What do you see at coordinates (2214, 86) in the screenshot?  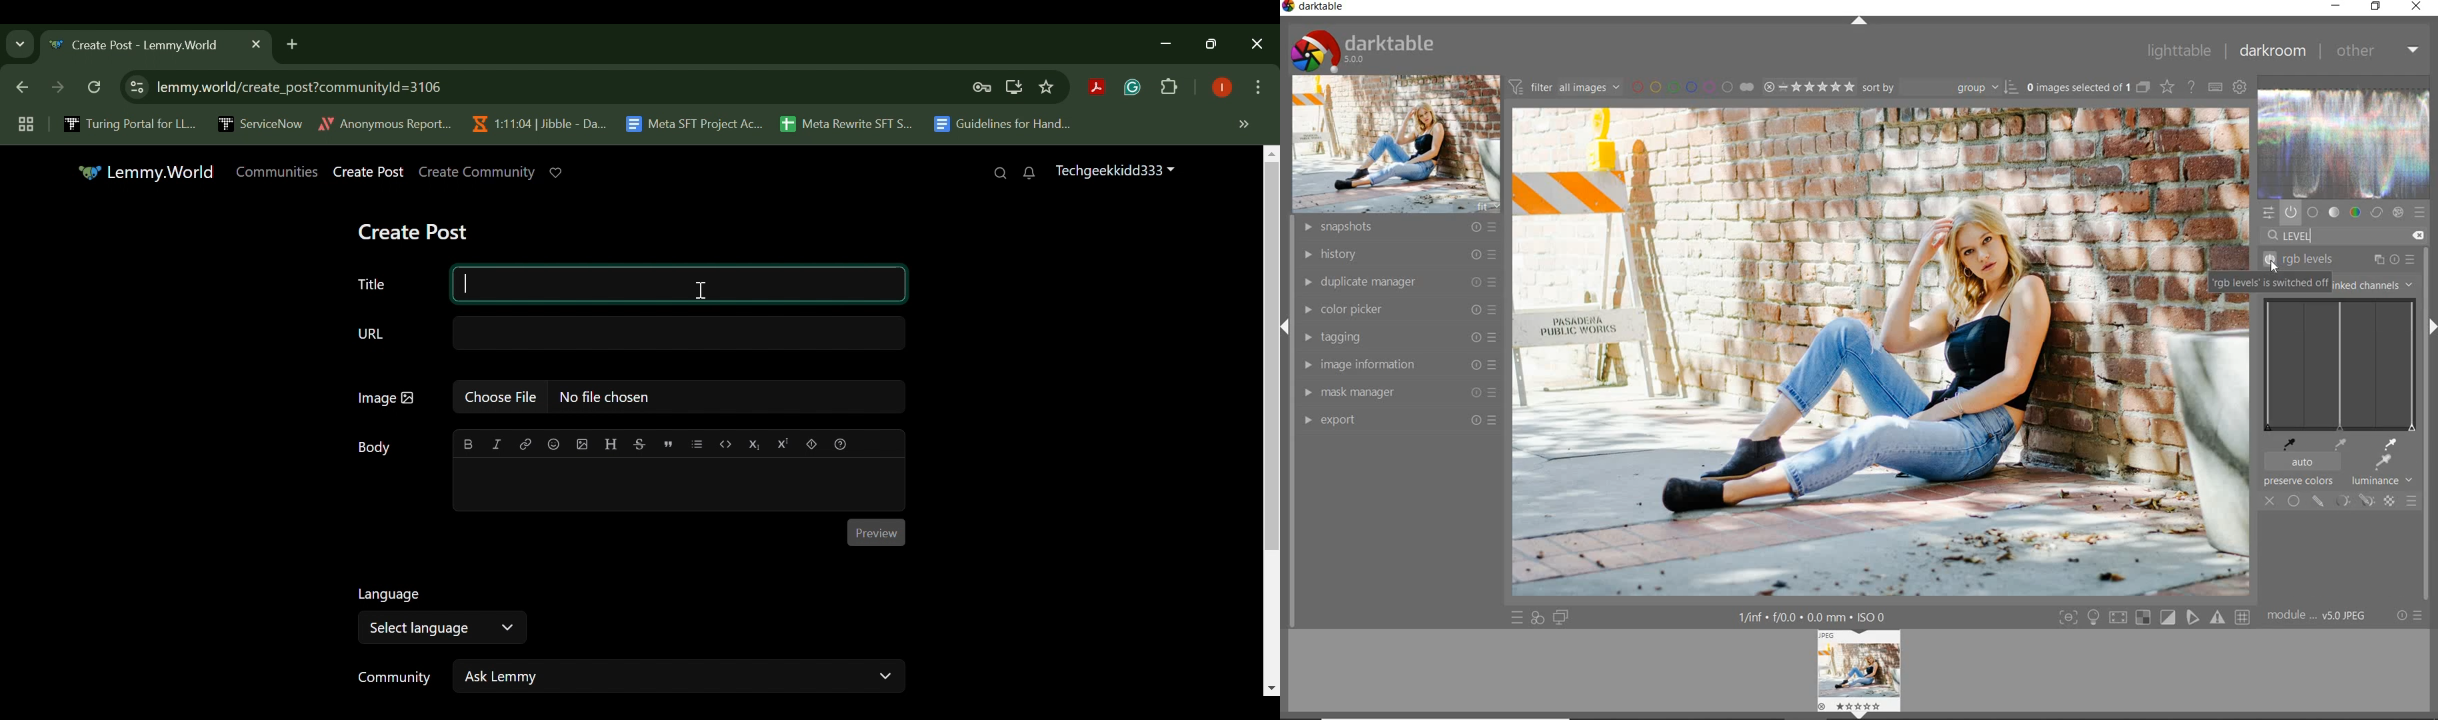 I see `define keyboard shortcuts` at bounding box center [2214, 86].